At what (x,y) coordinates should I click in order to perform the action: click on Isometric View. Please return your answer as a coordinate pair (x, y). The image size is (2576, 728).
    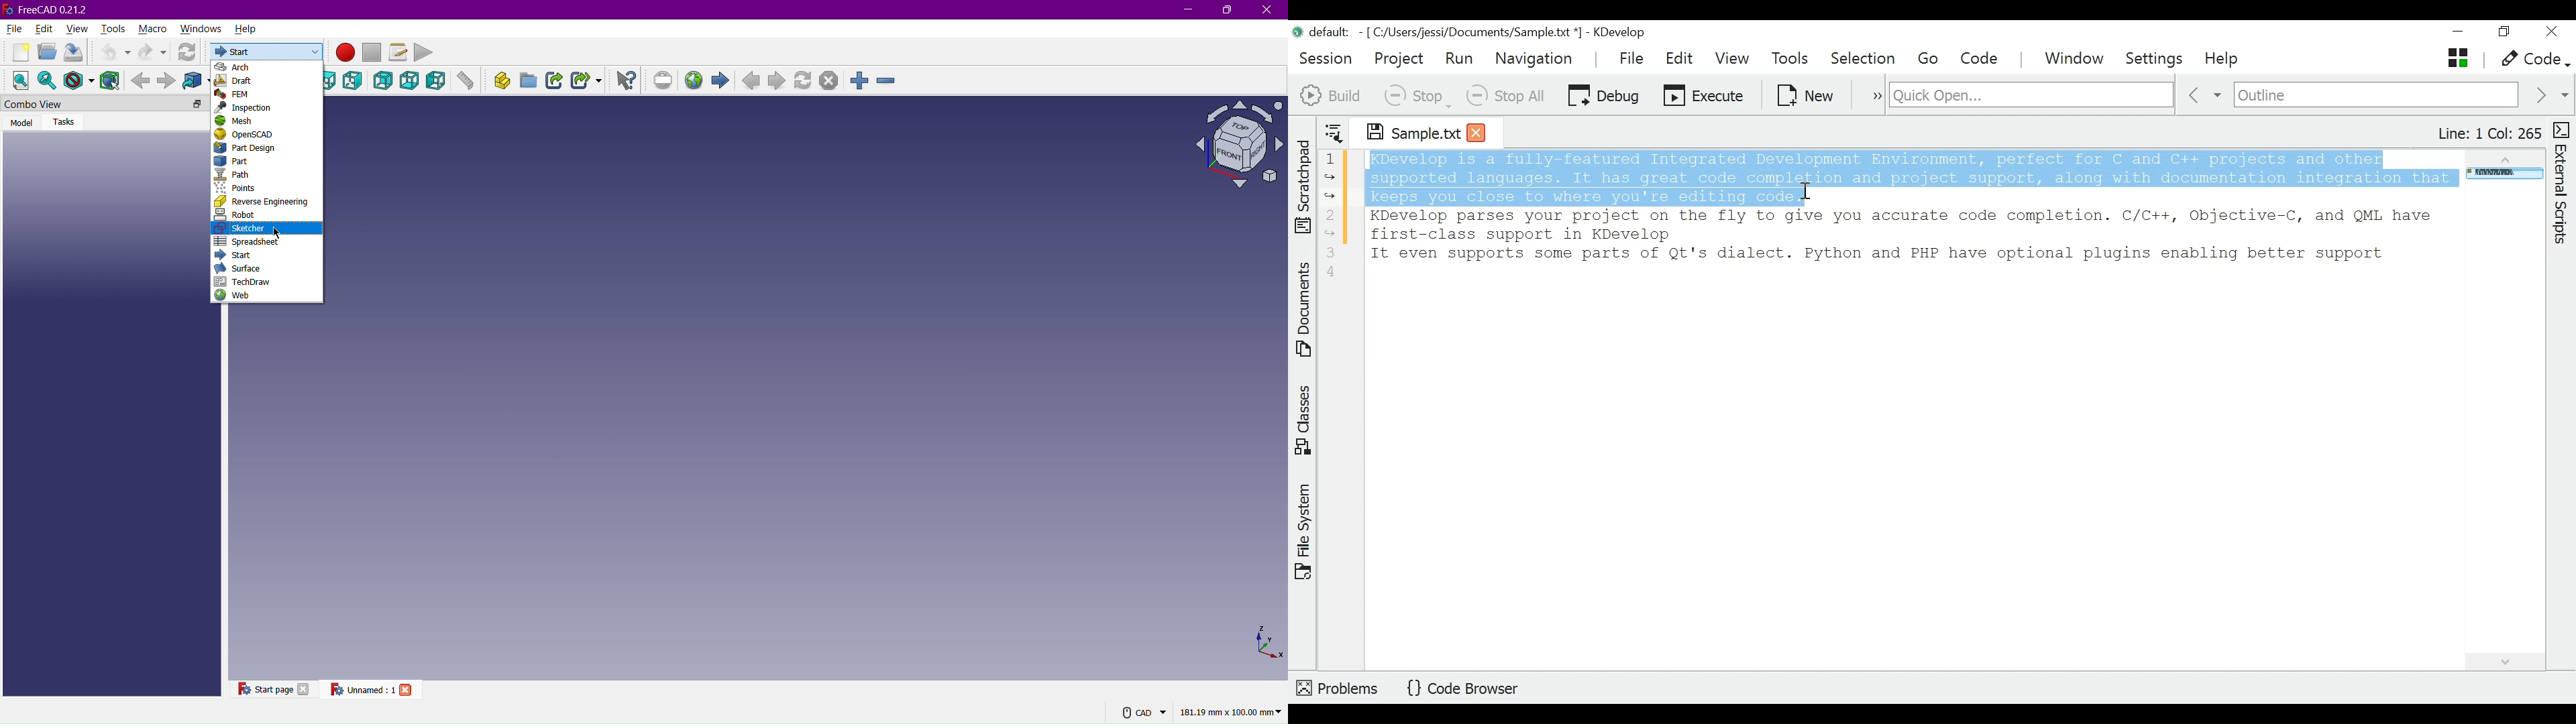
    Looking at the image, I should click on (1241, 143).